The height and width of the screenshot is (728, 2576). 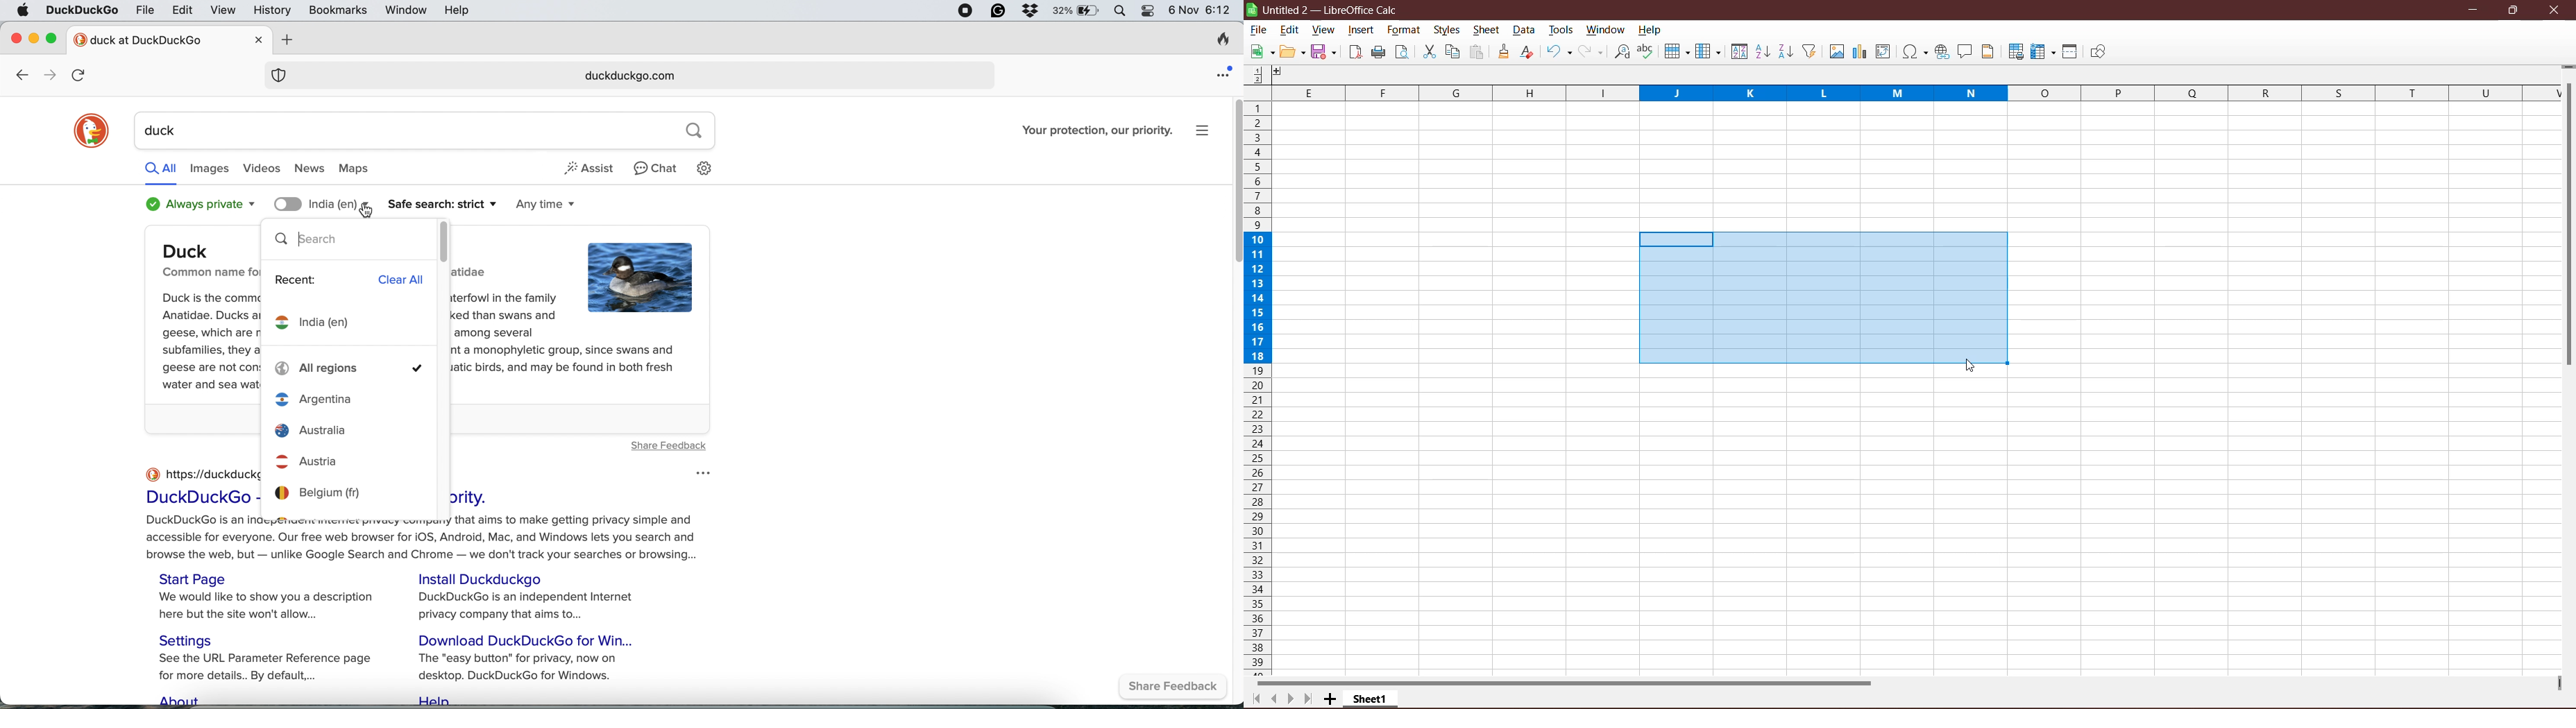 I want to click on Application Logo, so click(x=1252, y=10).